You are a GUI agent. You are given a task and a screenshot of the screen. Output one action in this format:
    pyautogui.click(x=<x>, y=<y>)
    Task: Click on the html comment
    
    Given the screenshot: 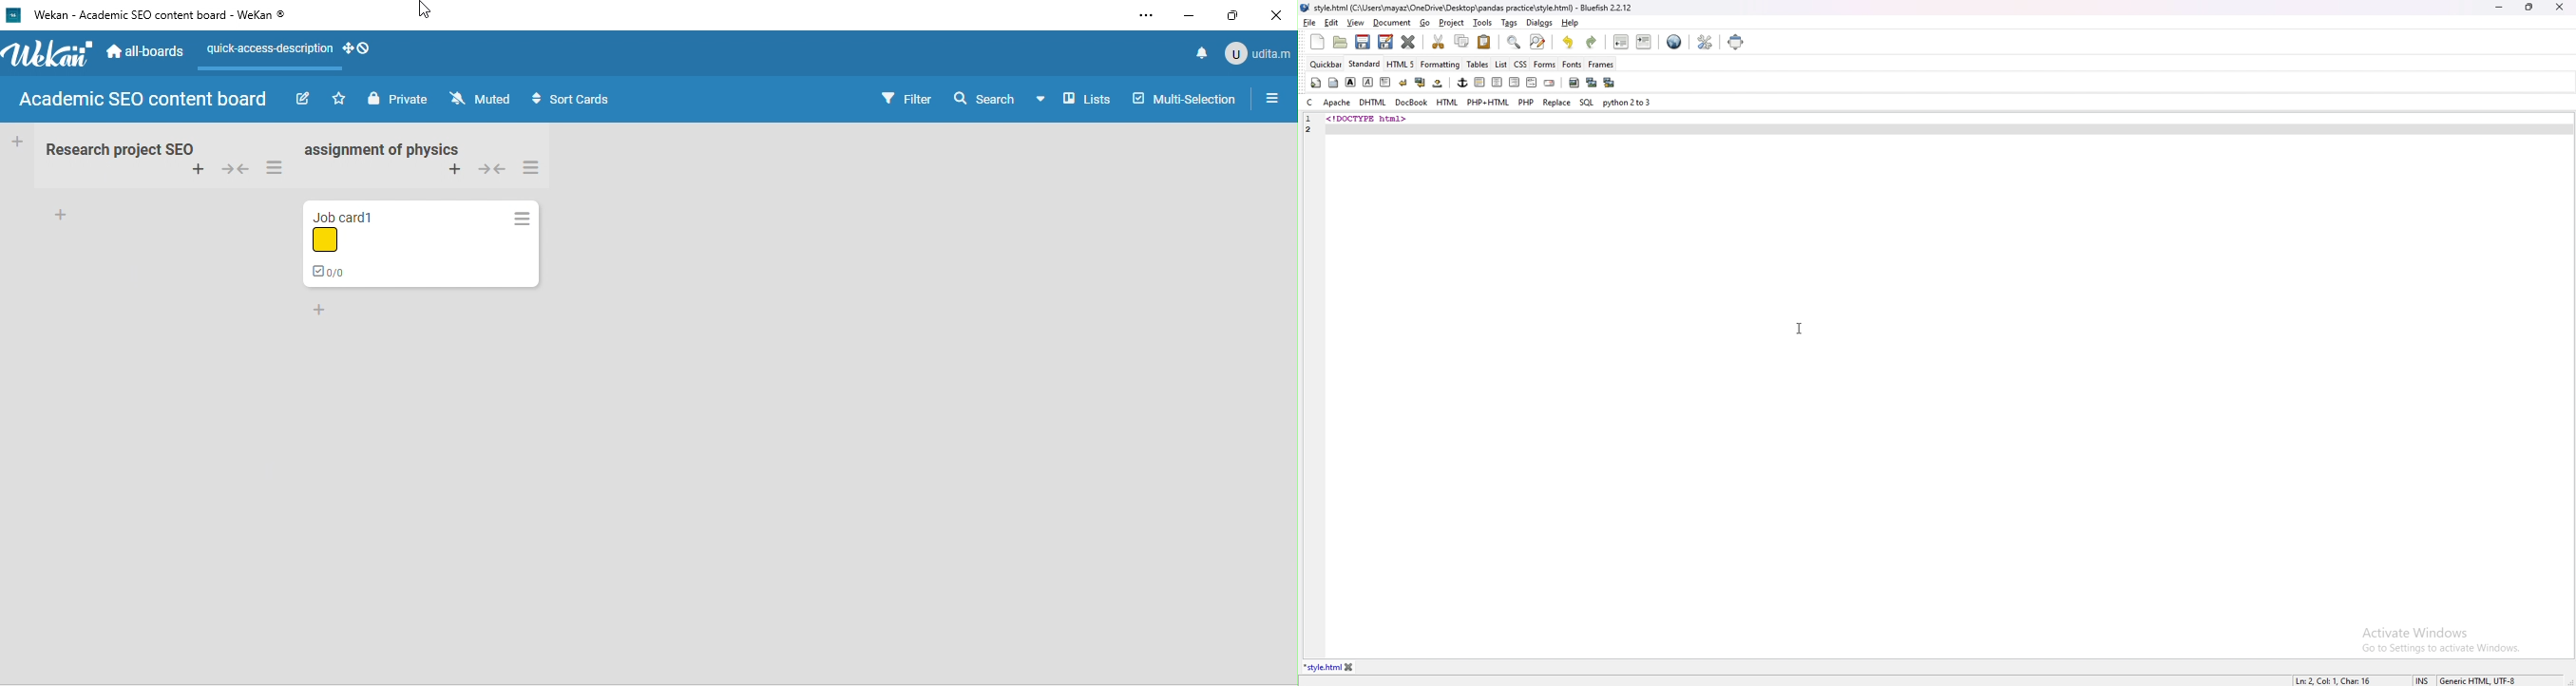 What is the action you would take?
    pyautogui.click(x=1531, y=83)
    